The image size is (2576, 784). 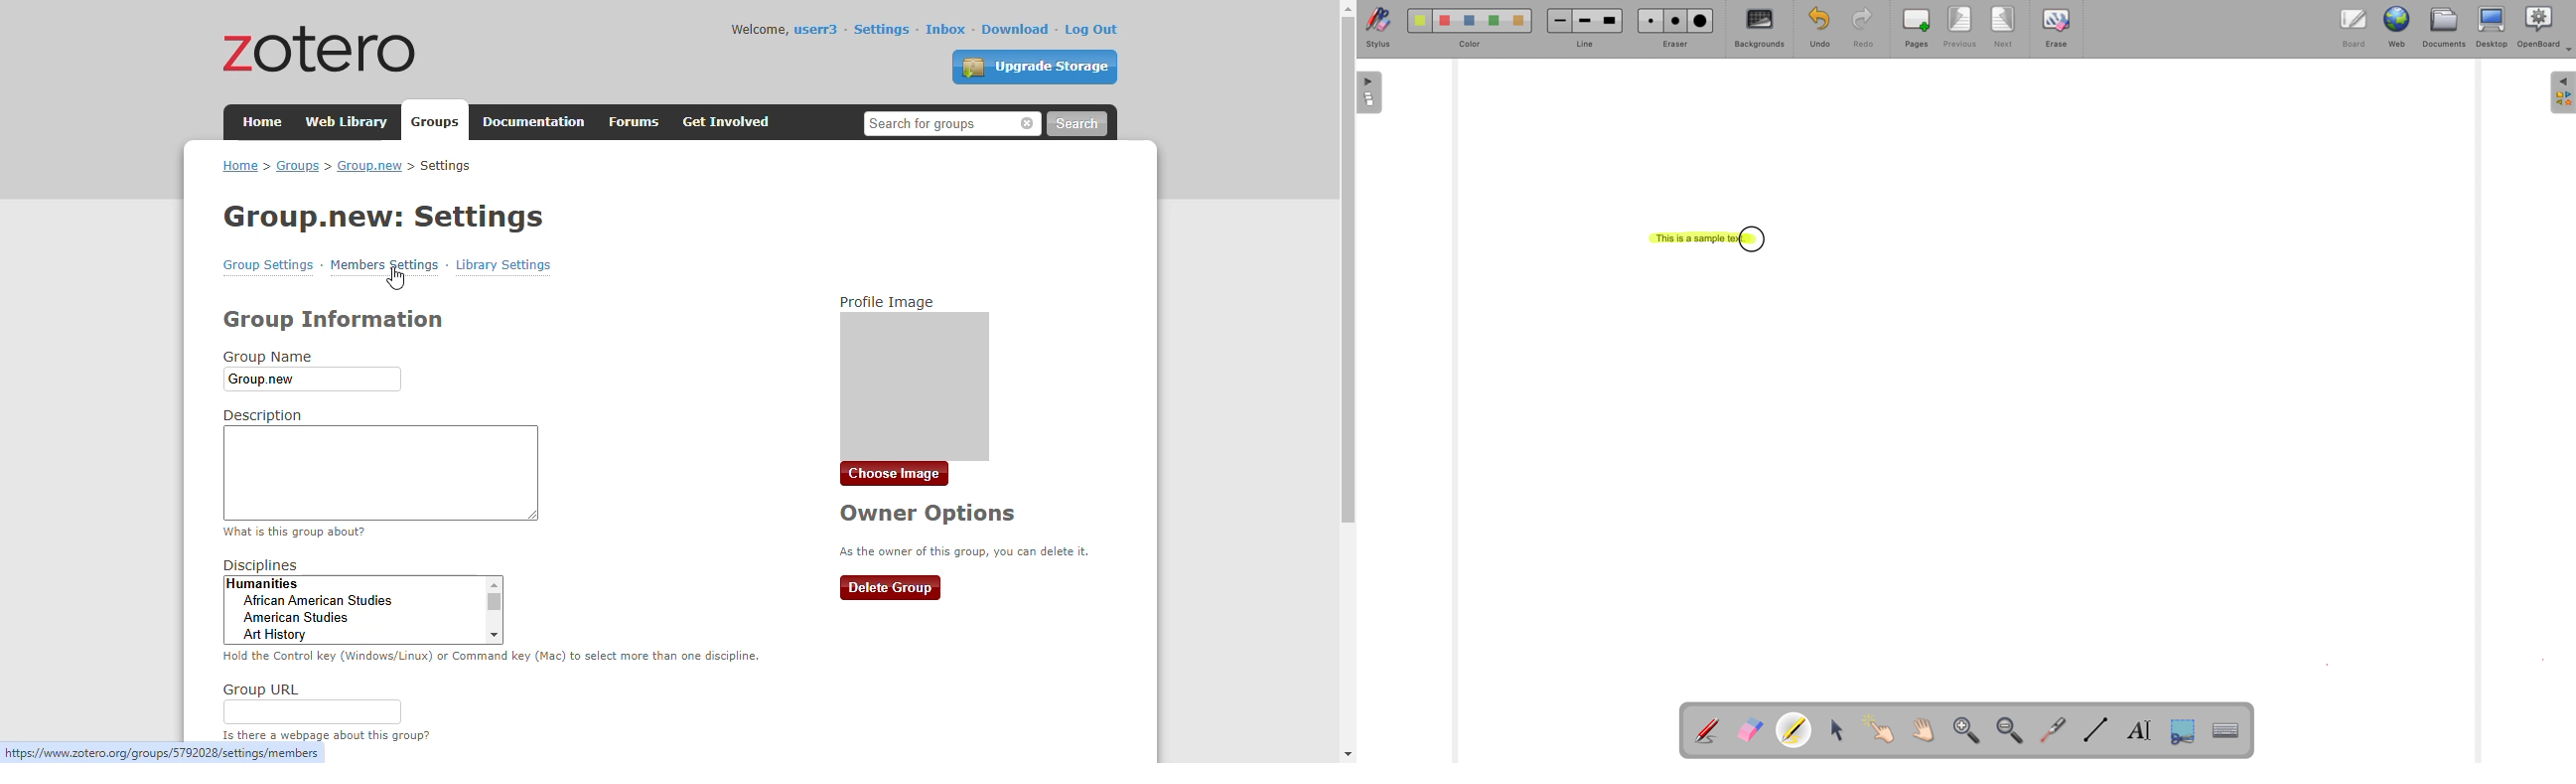 What do you see at coordinates (362, 601) in the screenshot?
I see `disciplines` at bounding box center [362, 601].